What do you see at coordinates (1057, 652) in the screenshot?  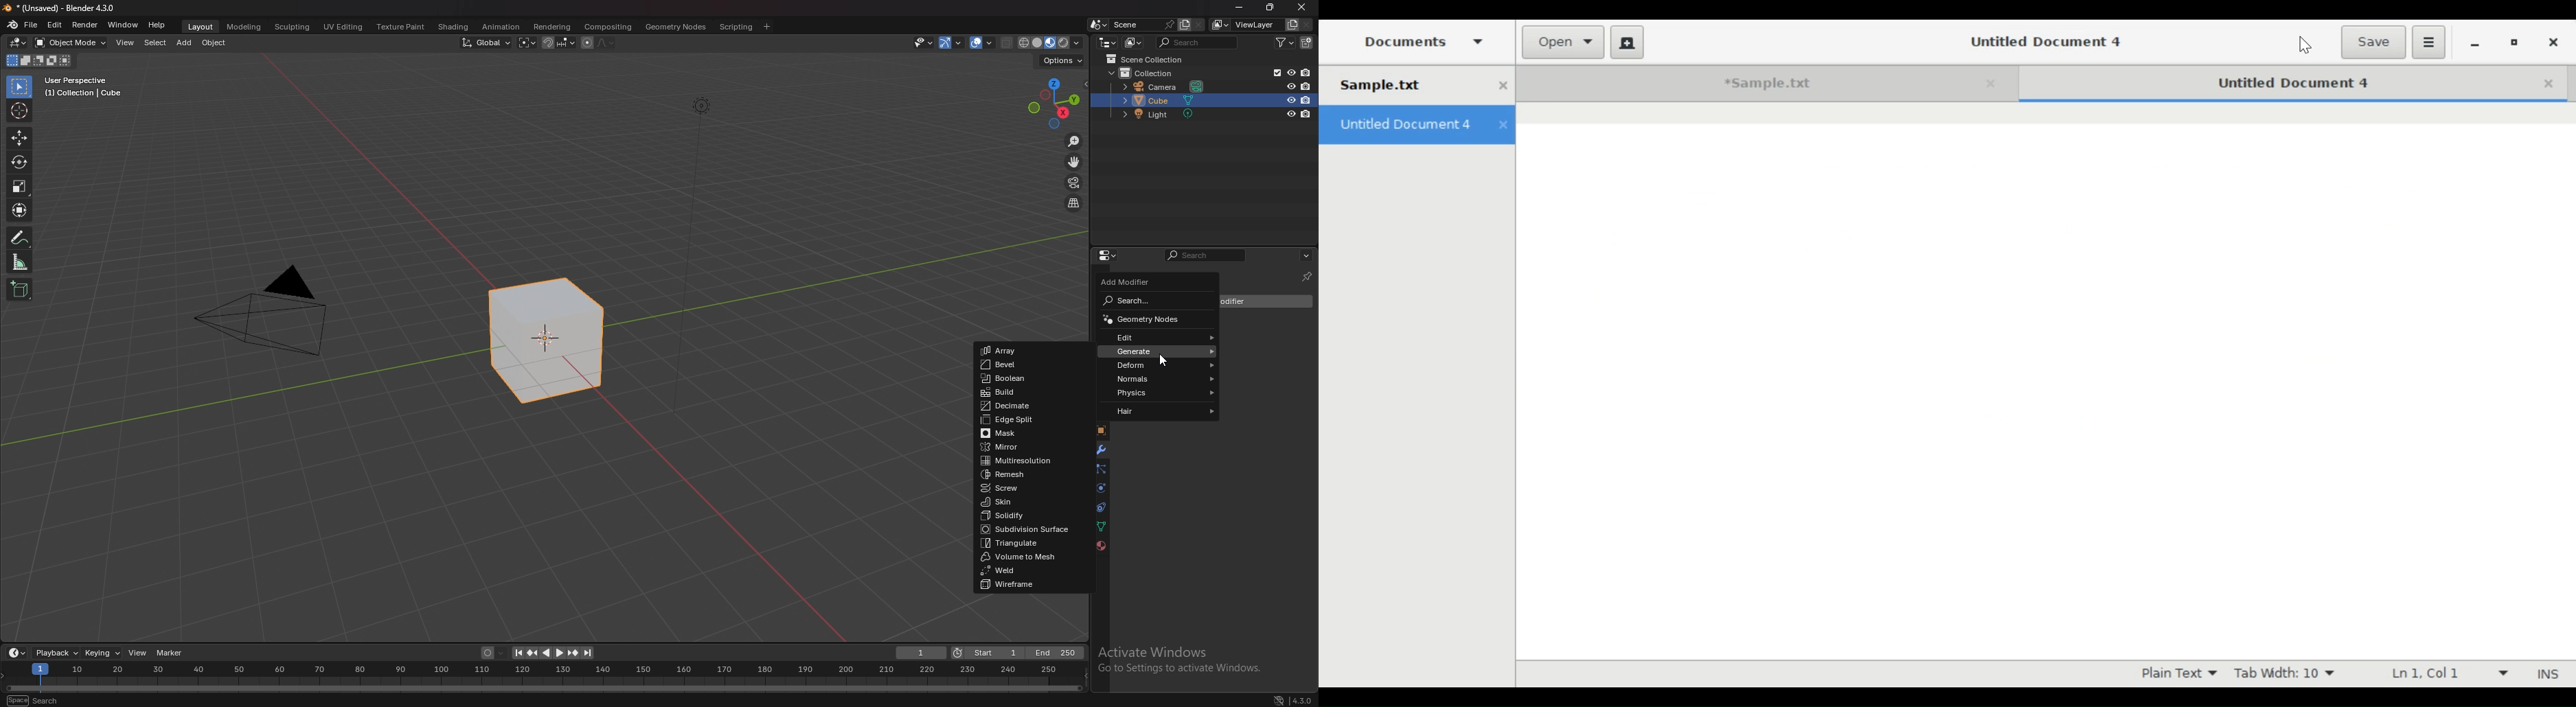 I see `end` at bounding box center [1057, 652].